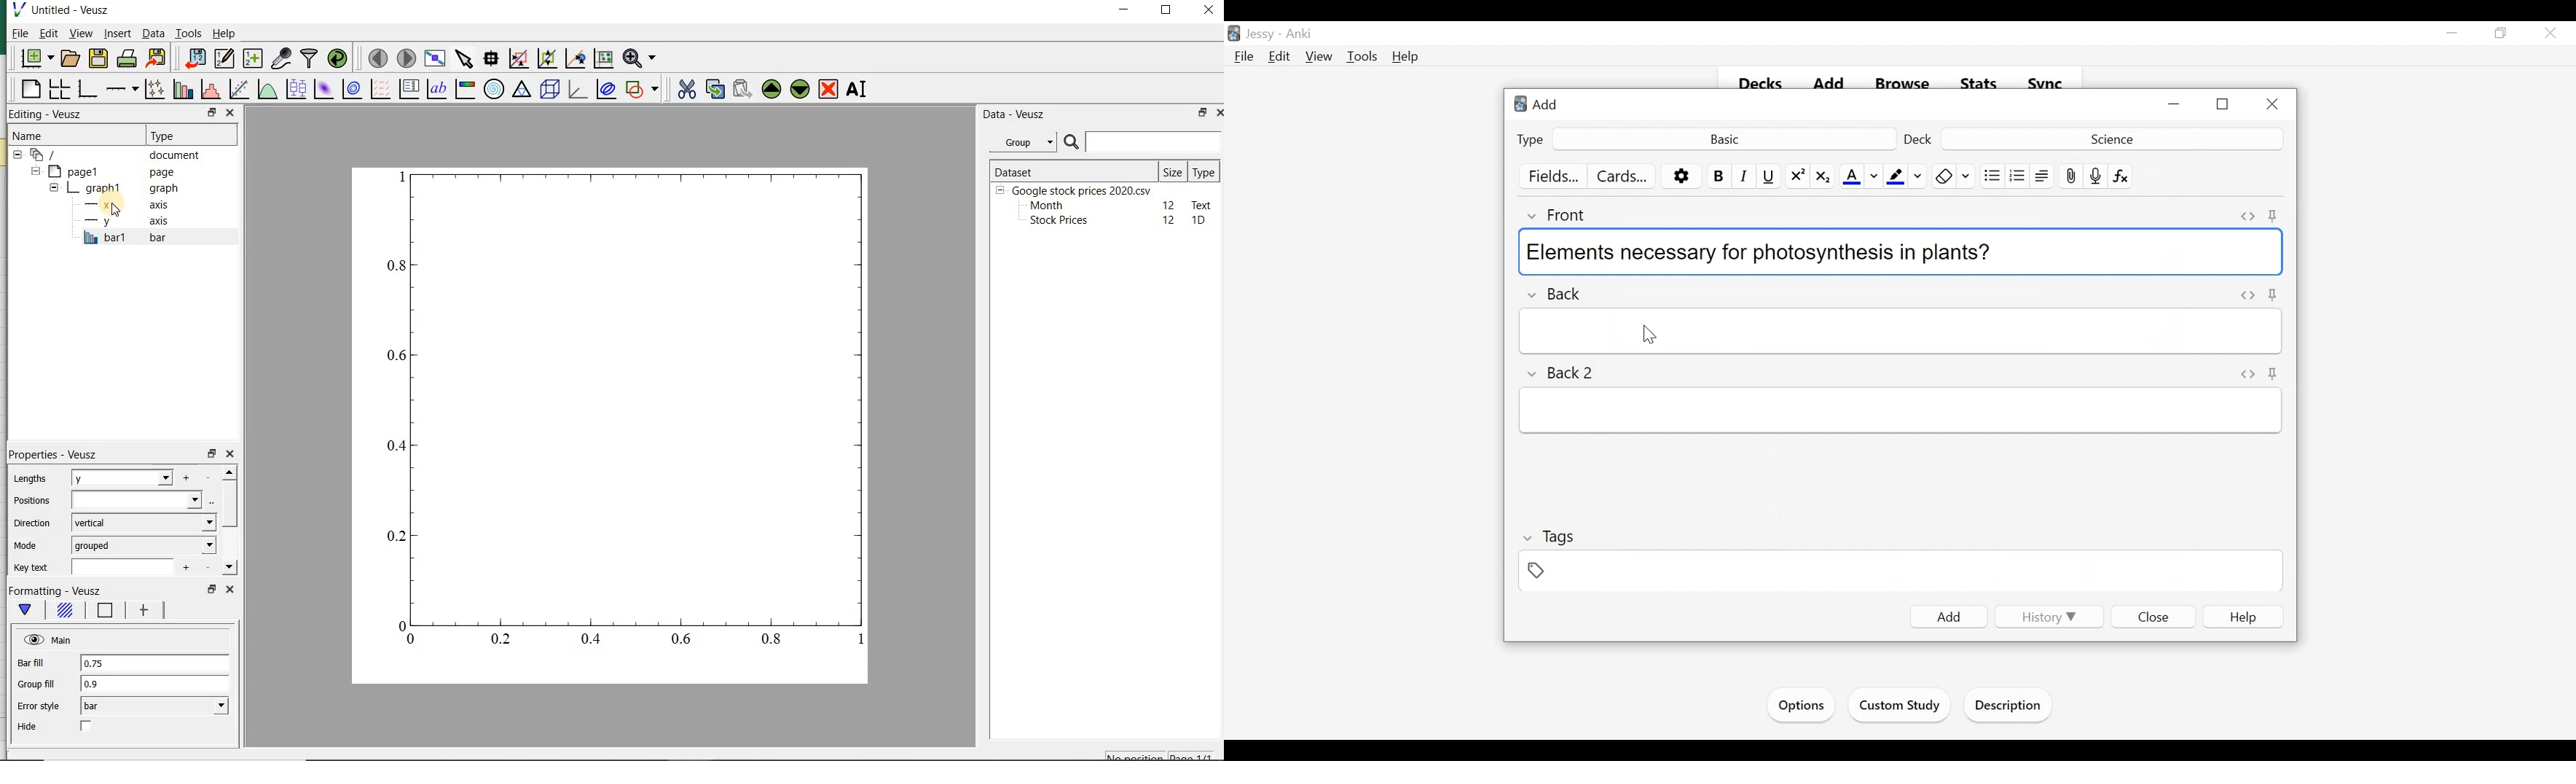 The width and height of the screenshot is (2576, 784). Describe the element at coordinates (2018, 176) in the screenshot. I see `Ordered list` at that location.